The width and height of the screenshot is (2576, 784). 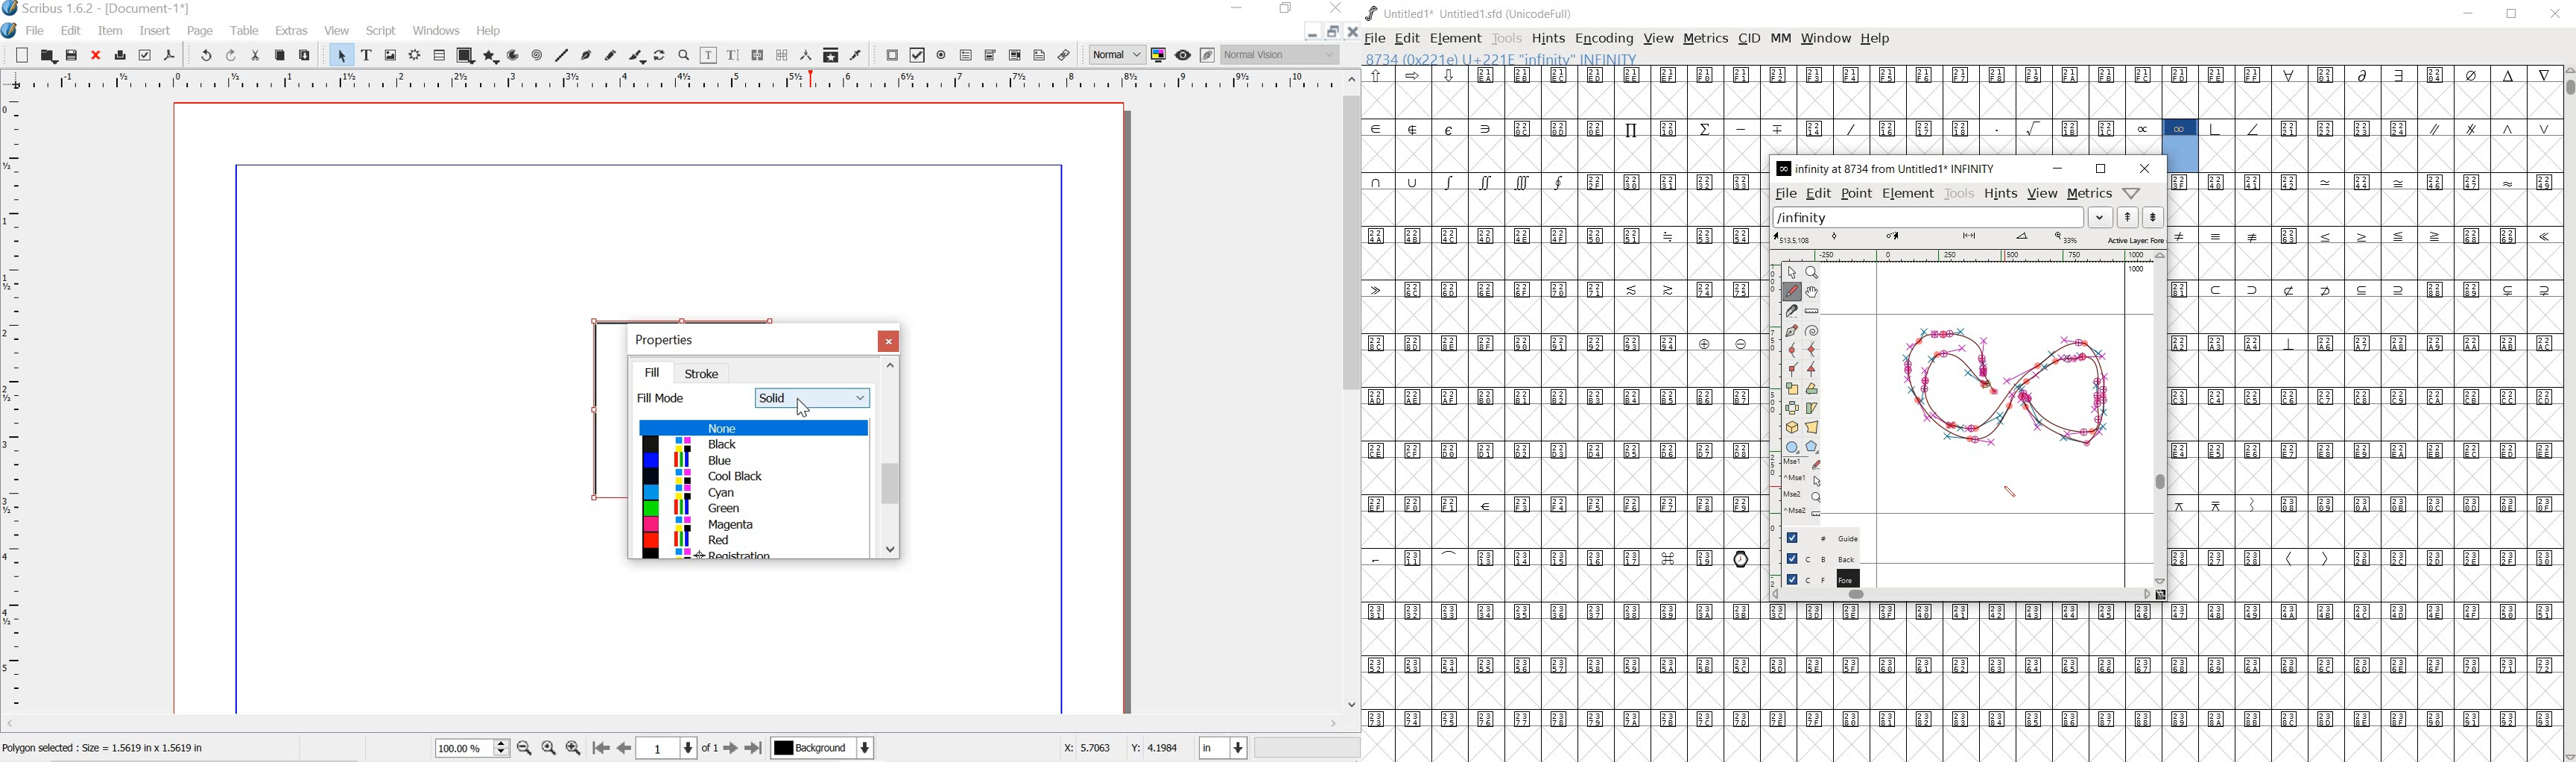 What do you see at coordinates (1224, 748) in the screenshot?
I see `in` at bounding box center [1224, 748].